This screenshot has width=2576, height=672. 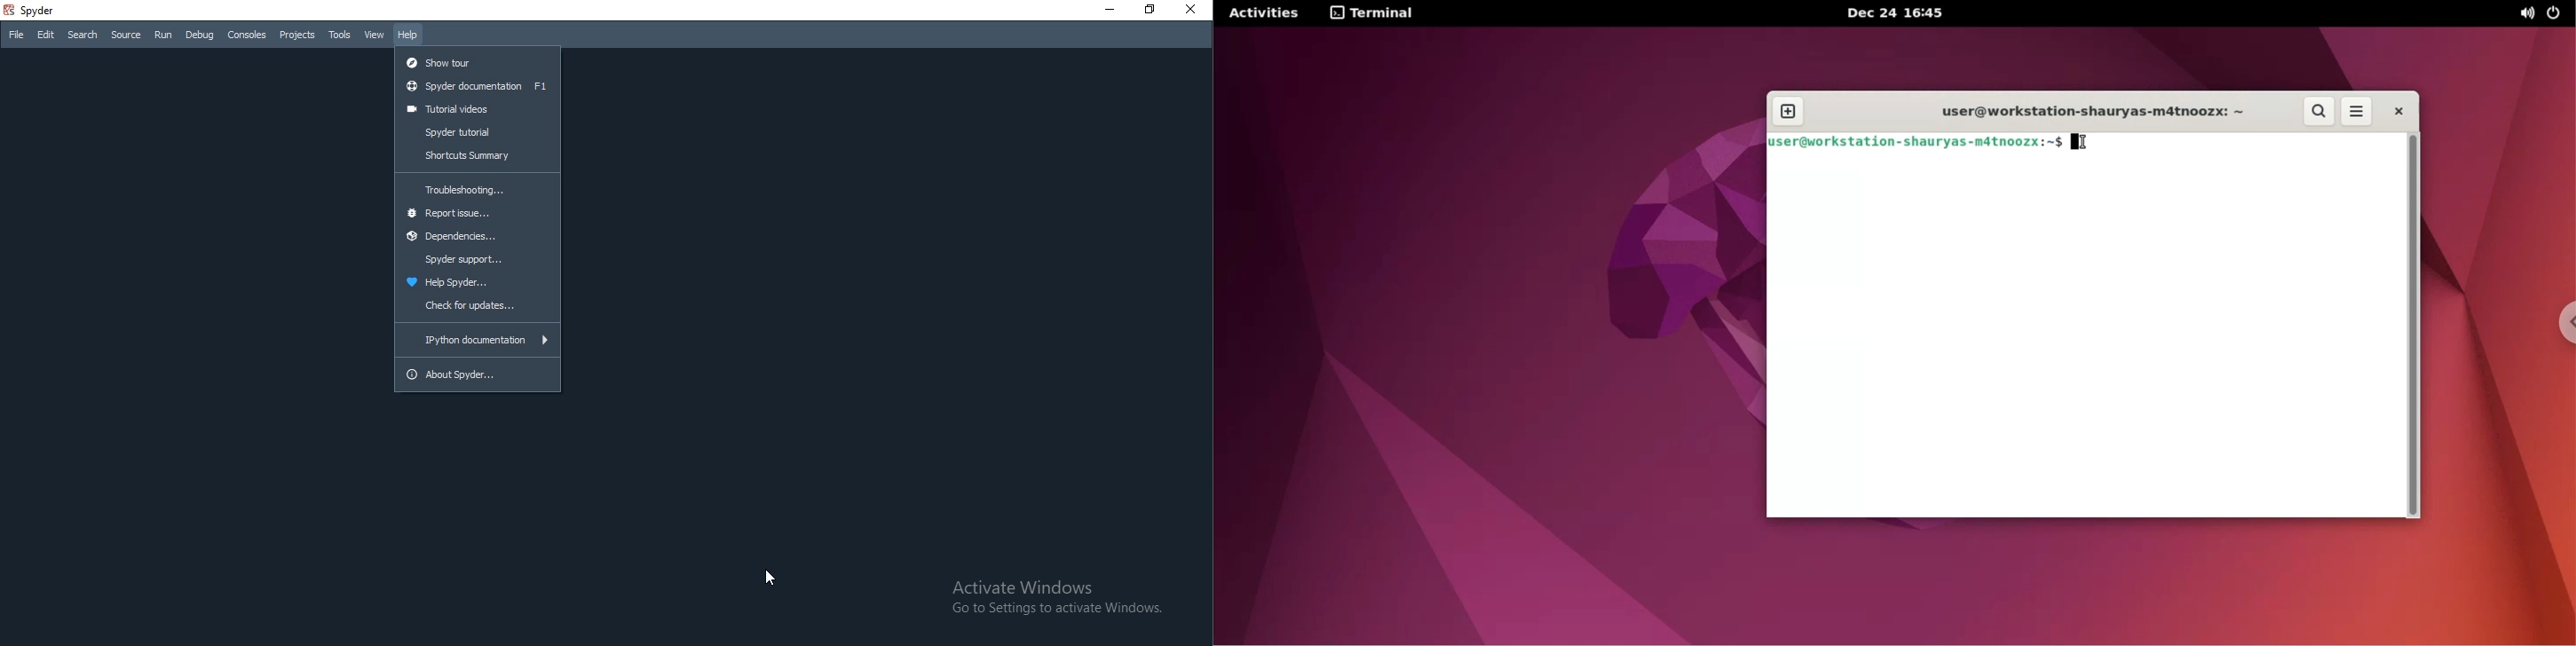 What do you see at coordinates (14, 35) in the screenshot?
I see `File ` at bounding box center [14, 35].